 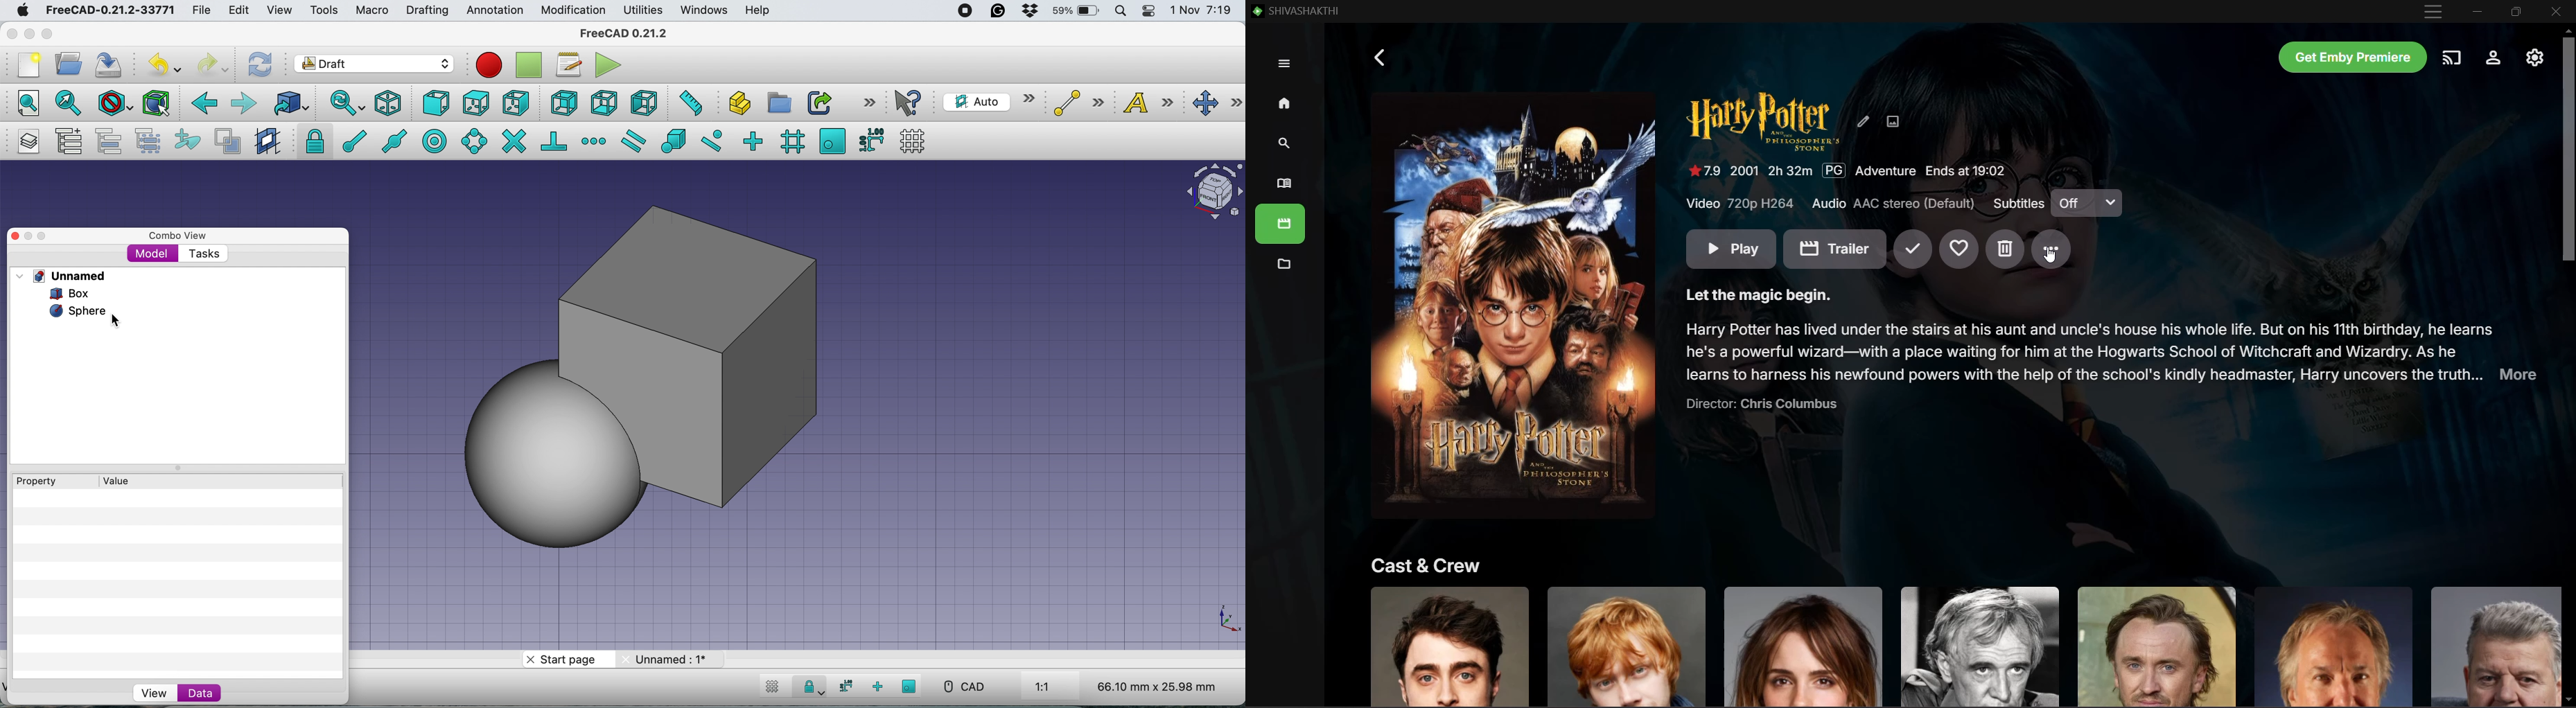 I want to click on redo, so click(x=213, y=63).